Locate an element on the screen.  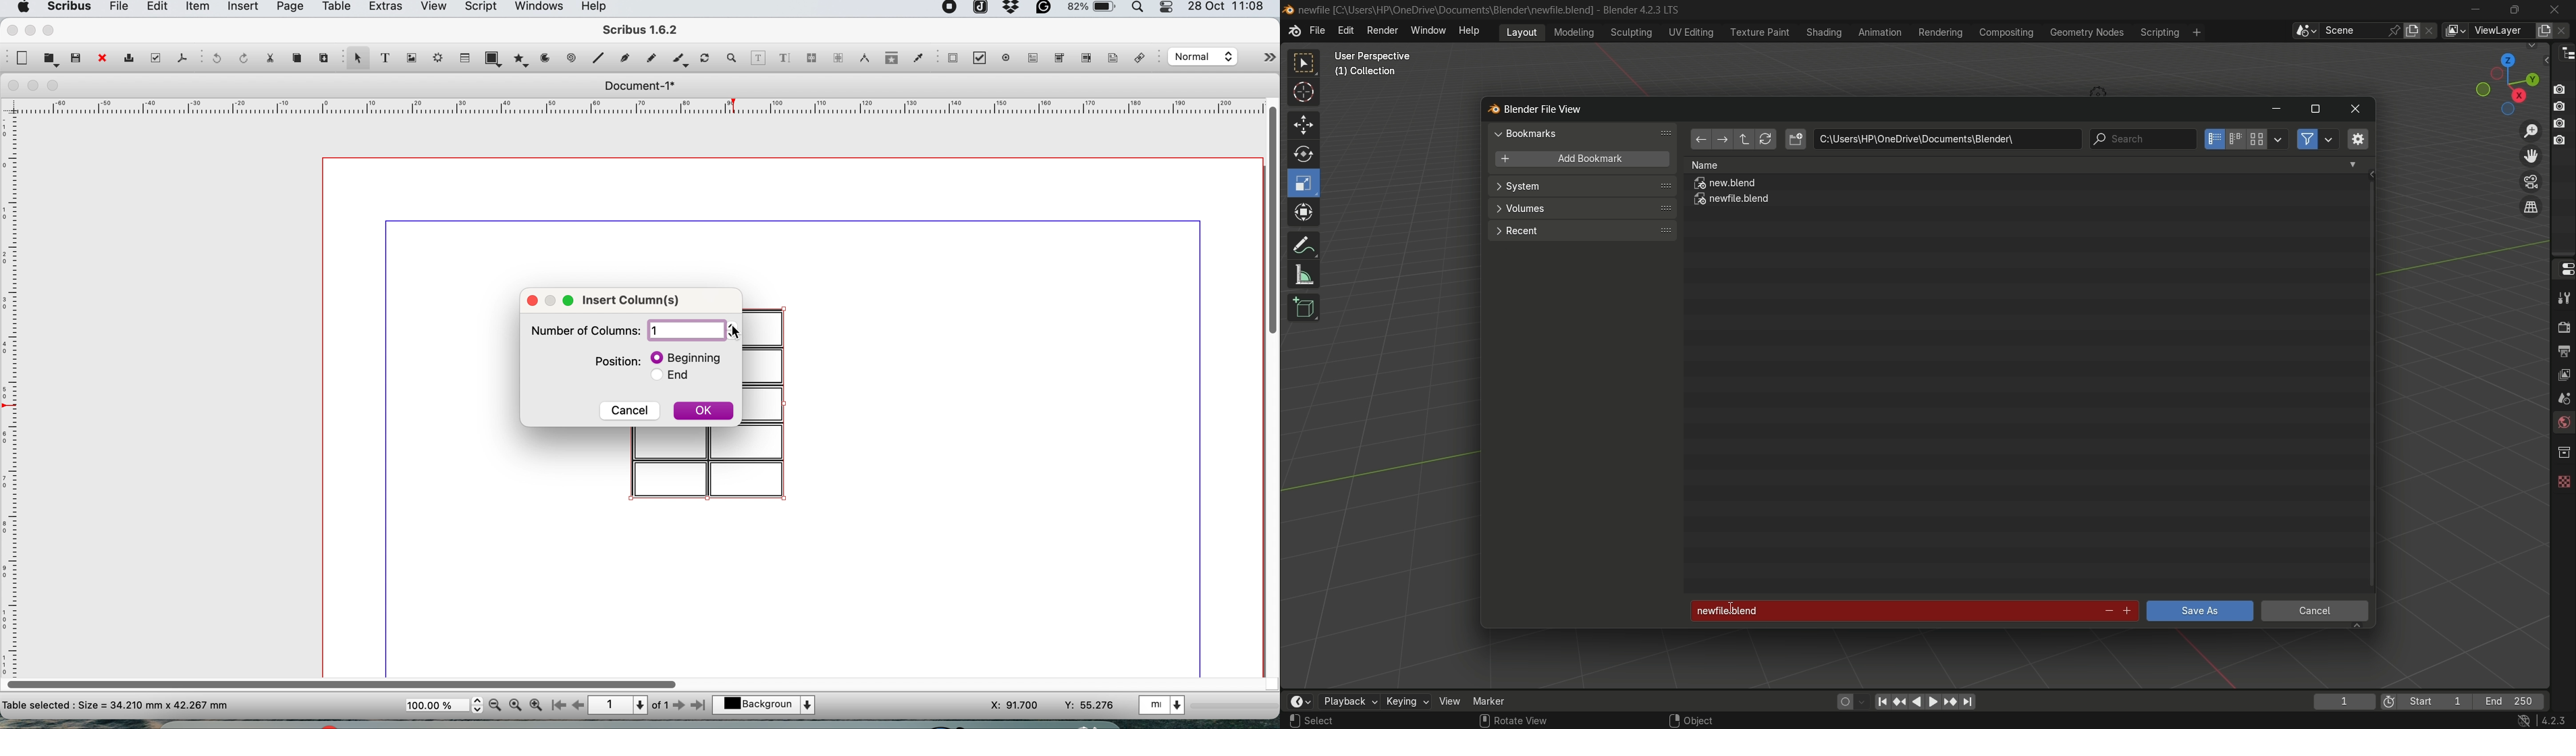
Rotate View is located at coordinates (1513, 721).